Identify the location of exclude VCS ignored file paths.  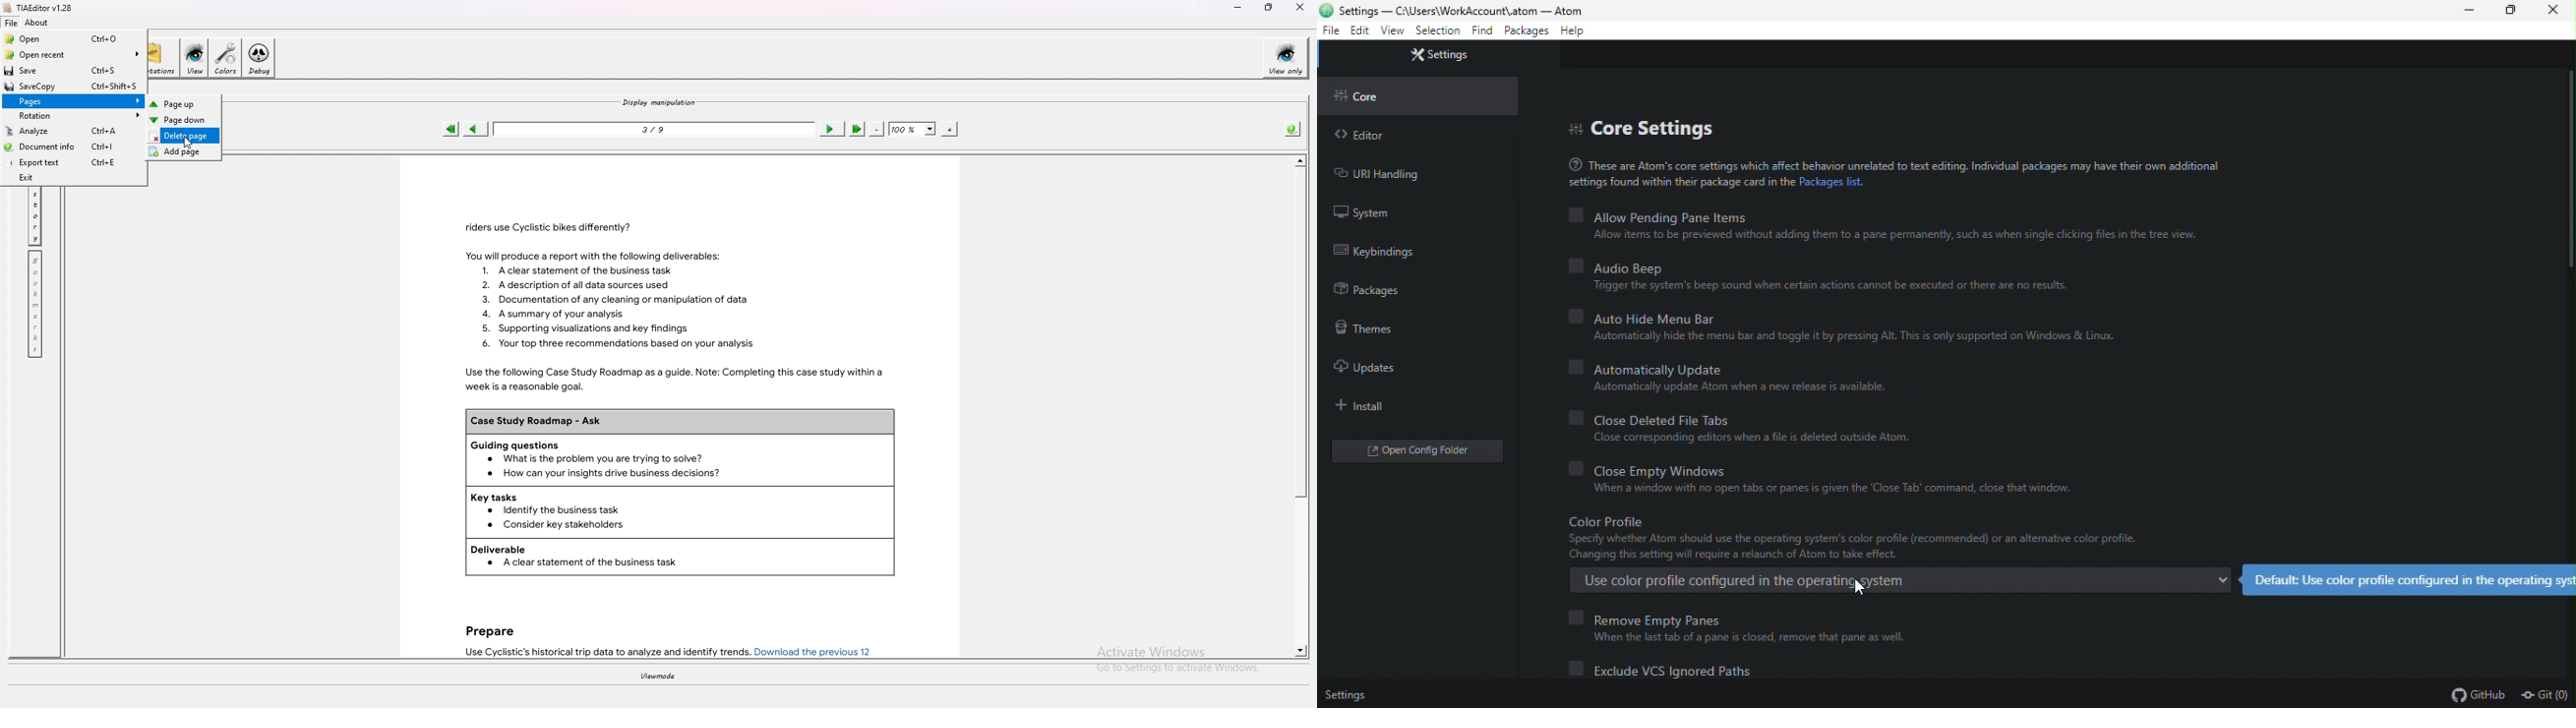
(1675, 671).